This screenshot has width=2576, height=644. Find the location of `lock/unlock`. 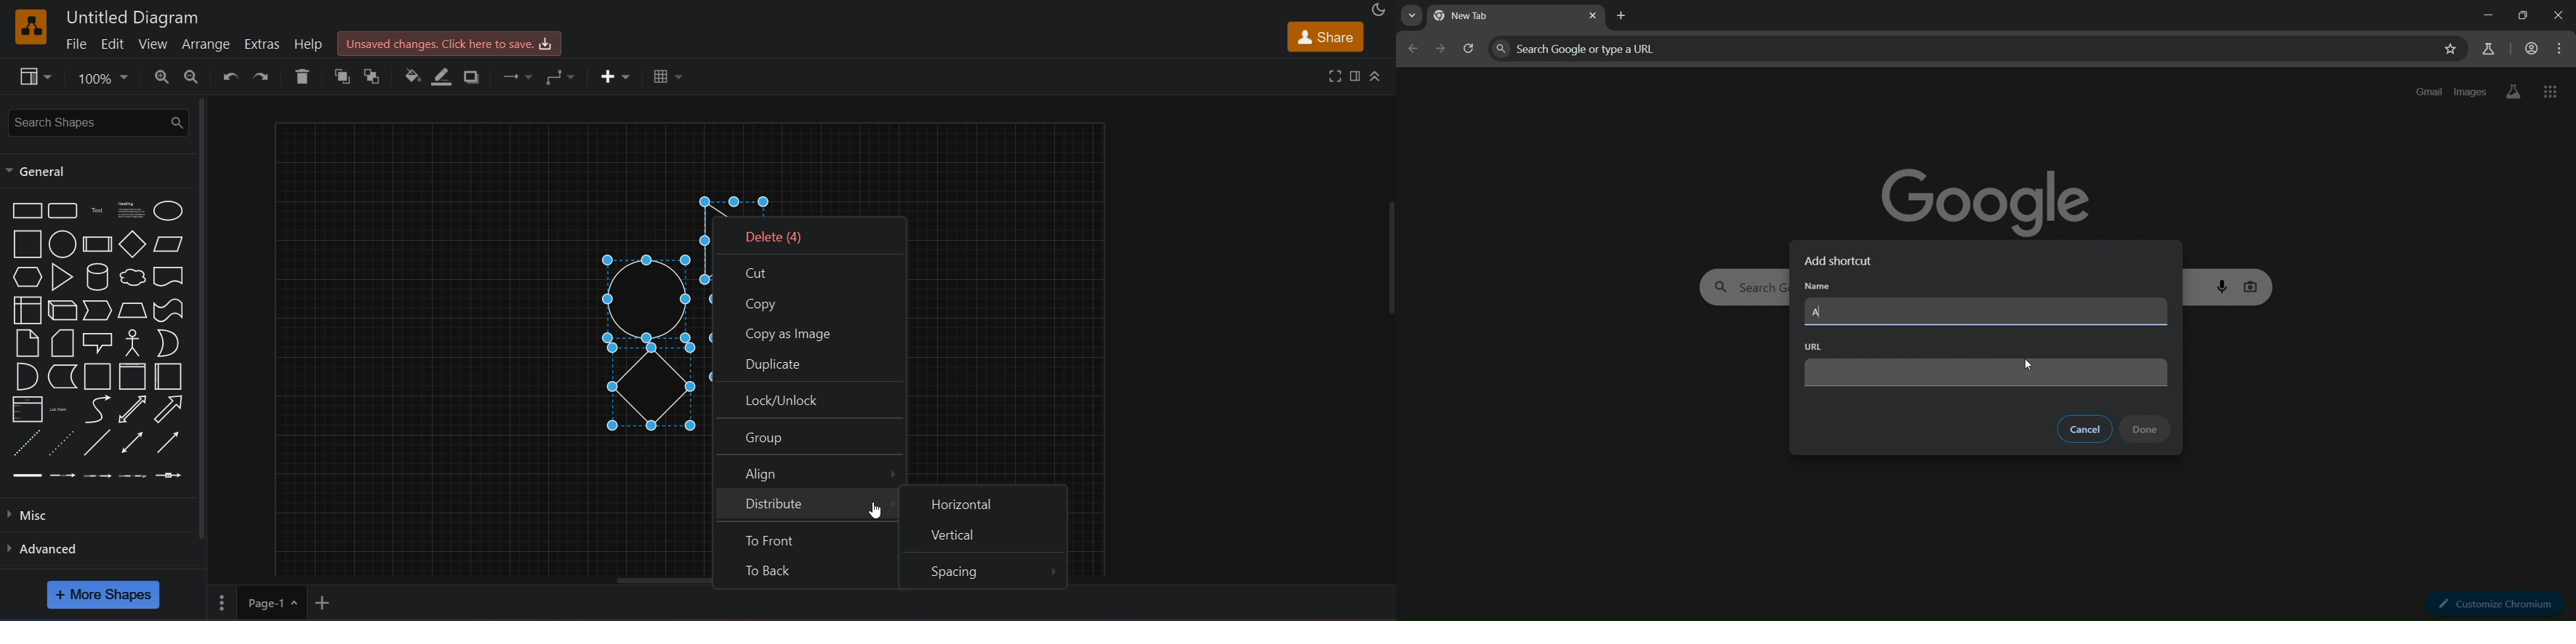

lock/unlock is located at coordinates (809, 401).